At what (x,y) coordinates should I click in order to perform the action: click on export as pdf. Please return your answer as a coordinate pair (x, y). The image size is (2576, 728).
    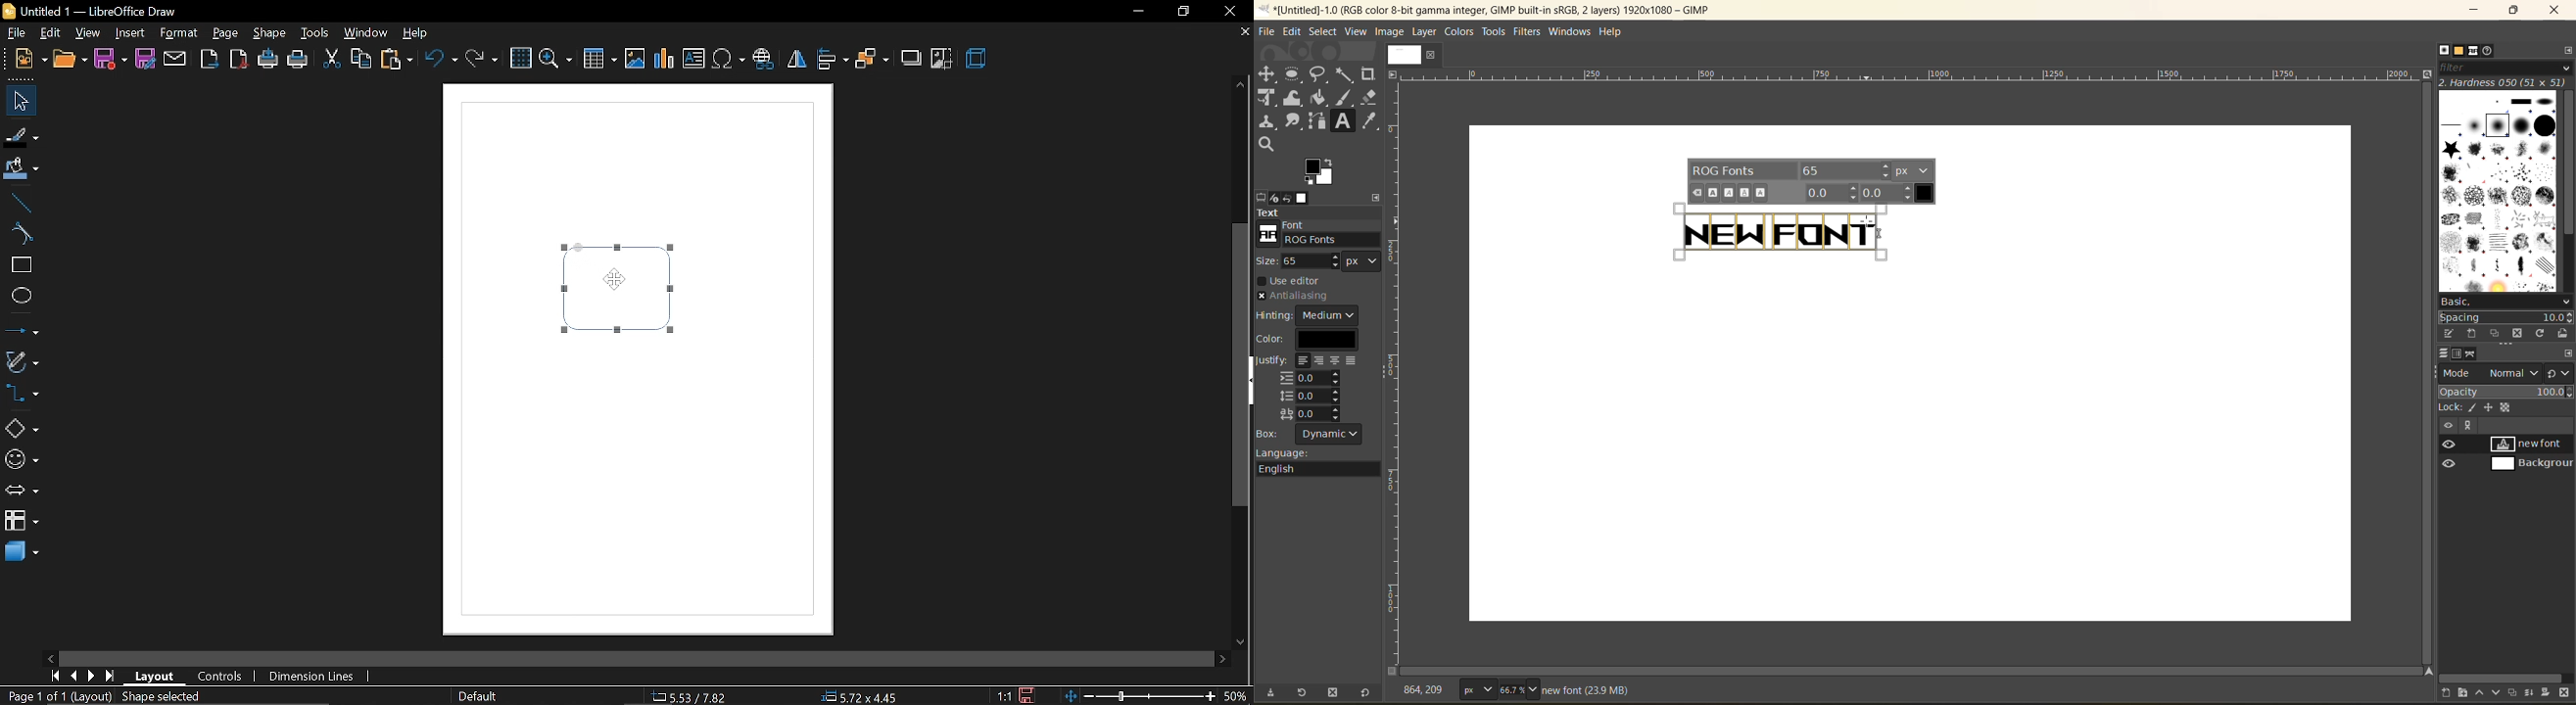
    Looking at the image, I should click on (240, 62).